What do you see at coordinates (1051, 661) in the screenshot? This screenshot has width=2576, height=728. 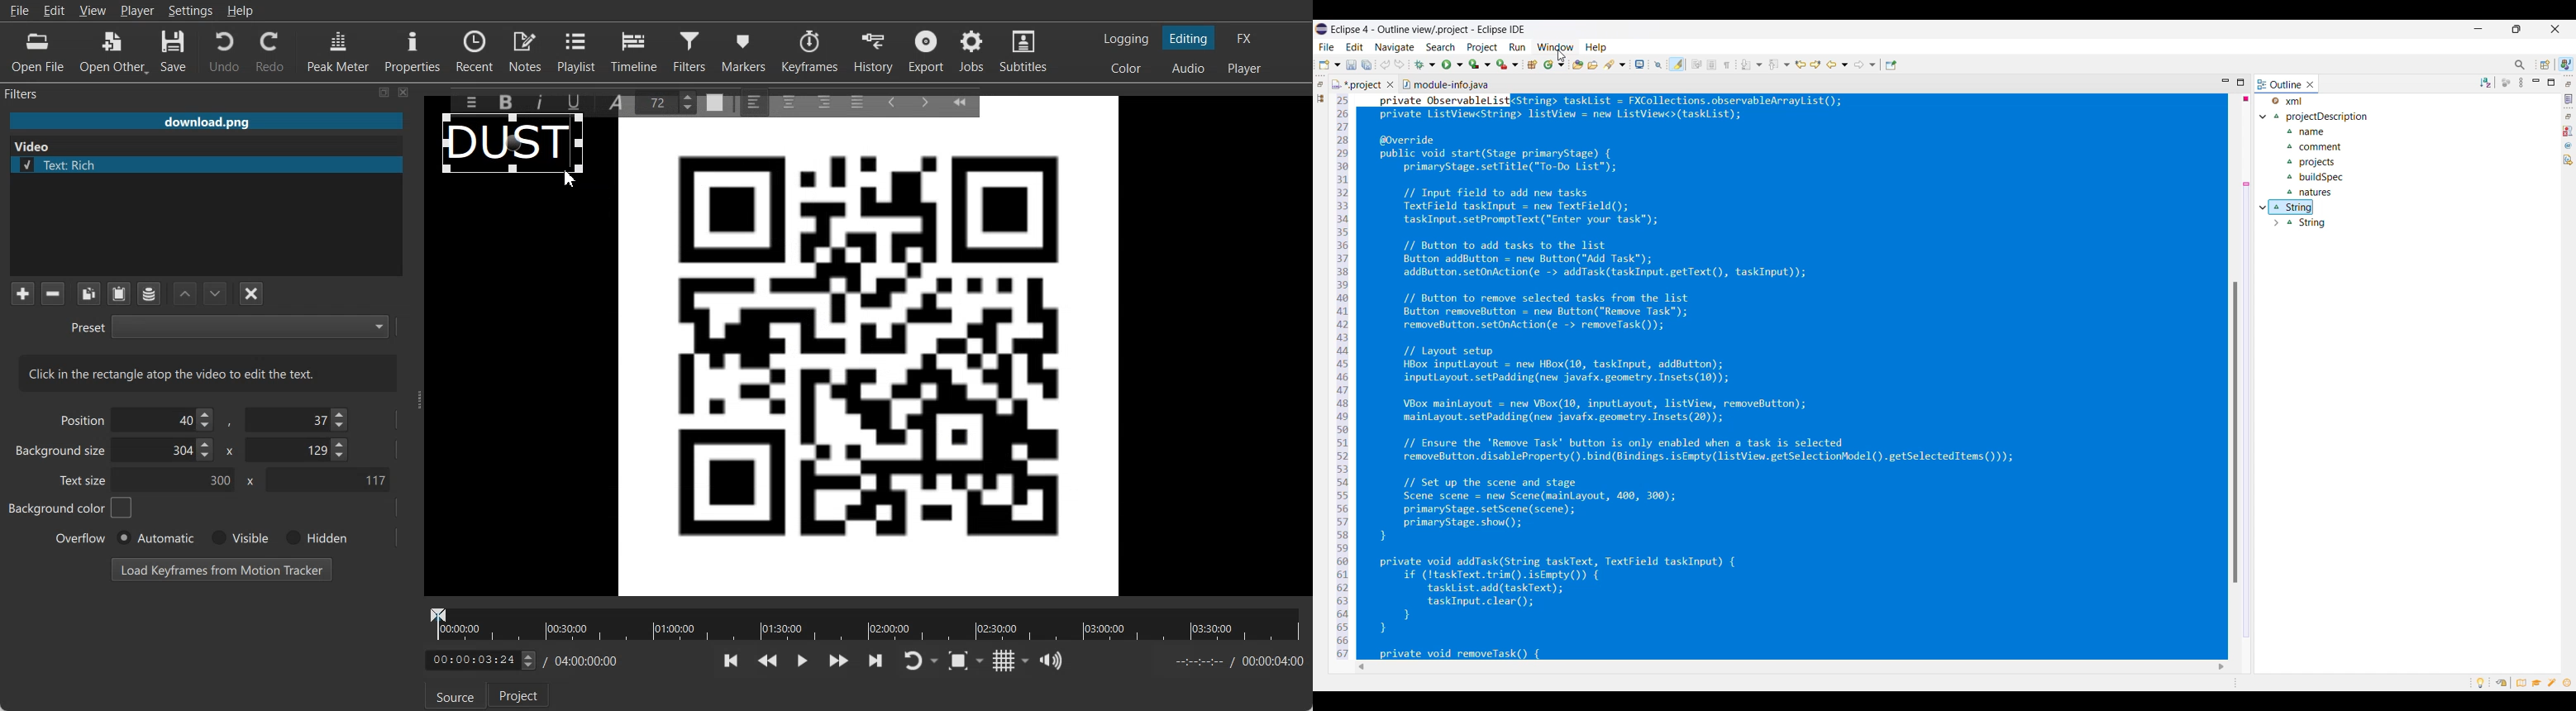 I see `Show the volume control` at bounding box center [1051, 661].